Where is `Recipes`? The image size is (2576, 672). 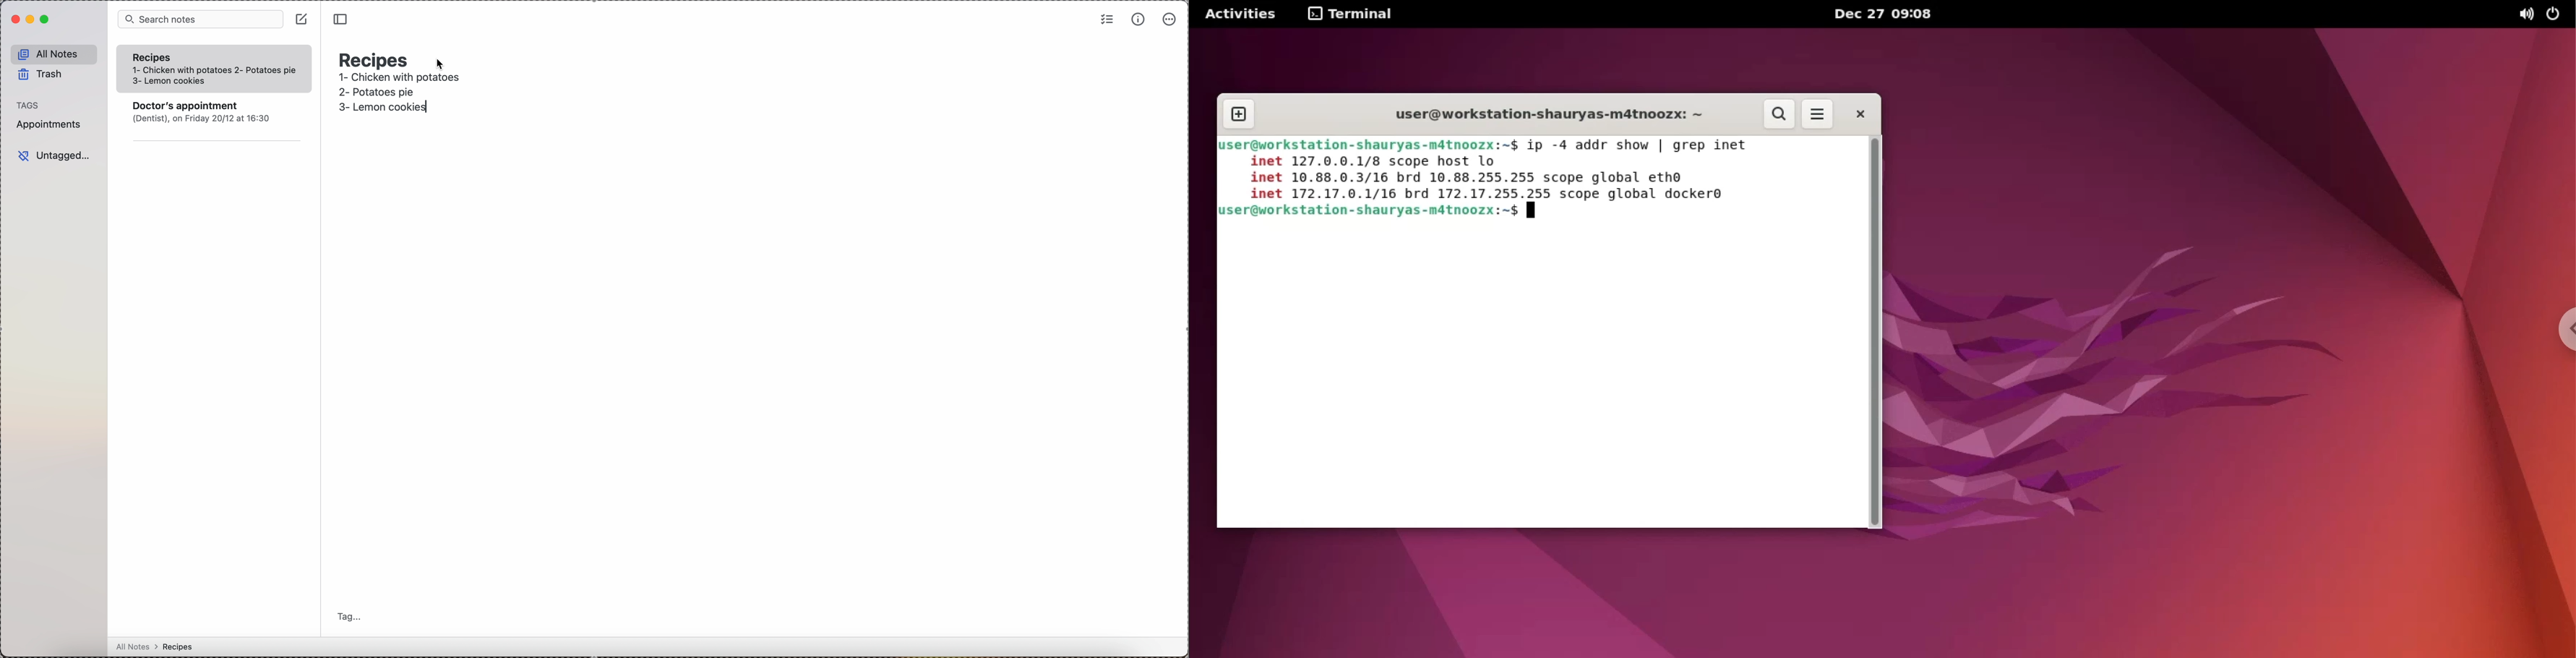 Recipes is located at coordinates (160, 56).